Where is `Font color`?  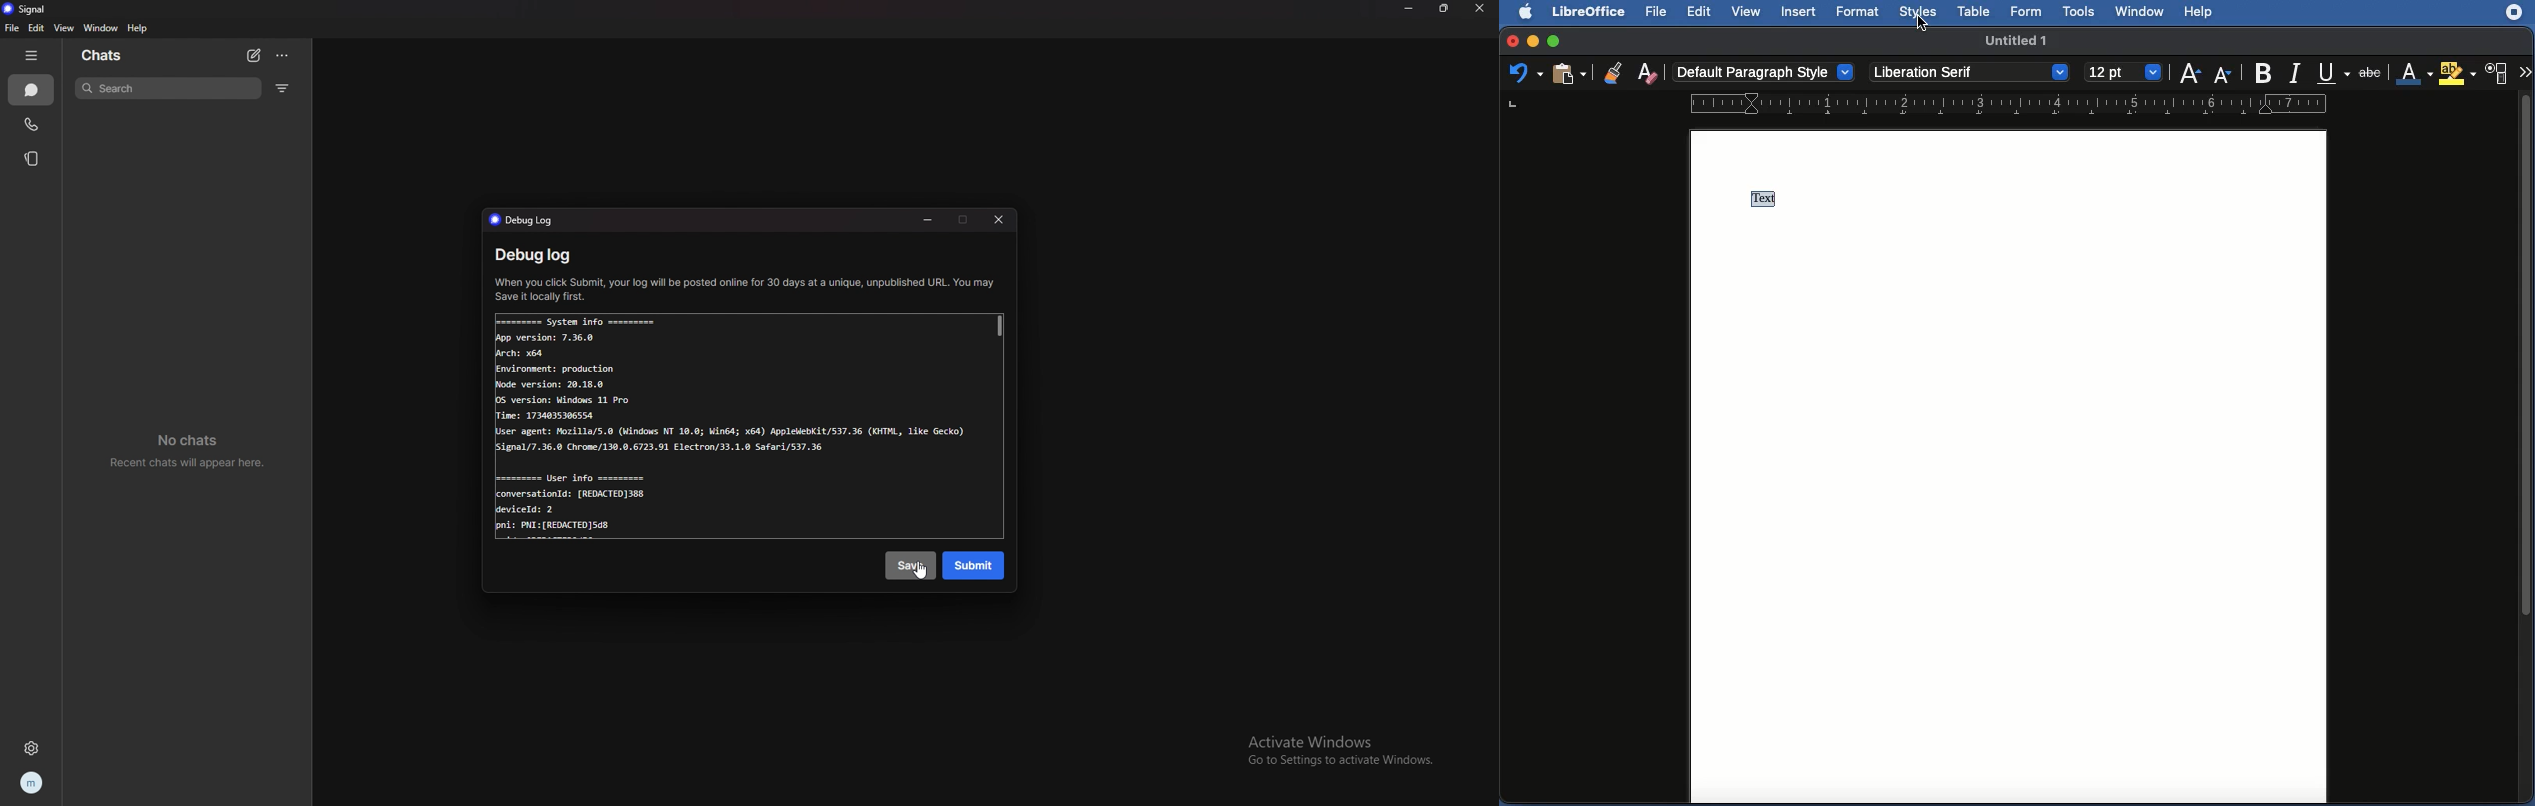
Font color is located at coordinates (2414, 74).